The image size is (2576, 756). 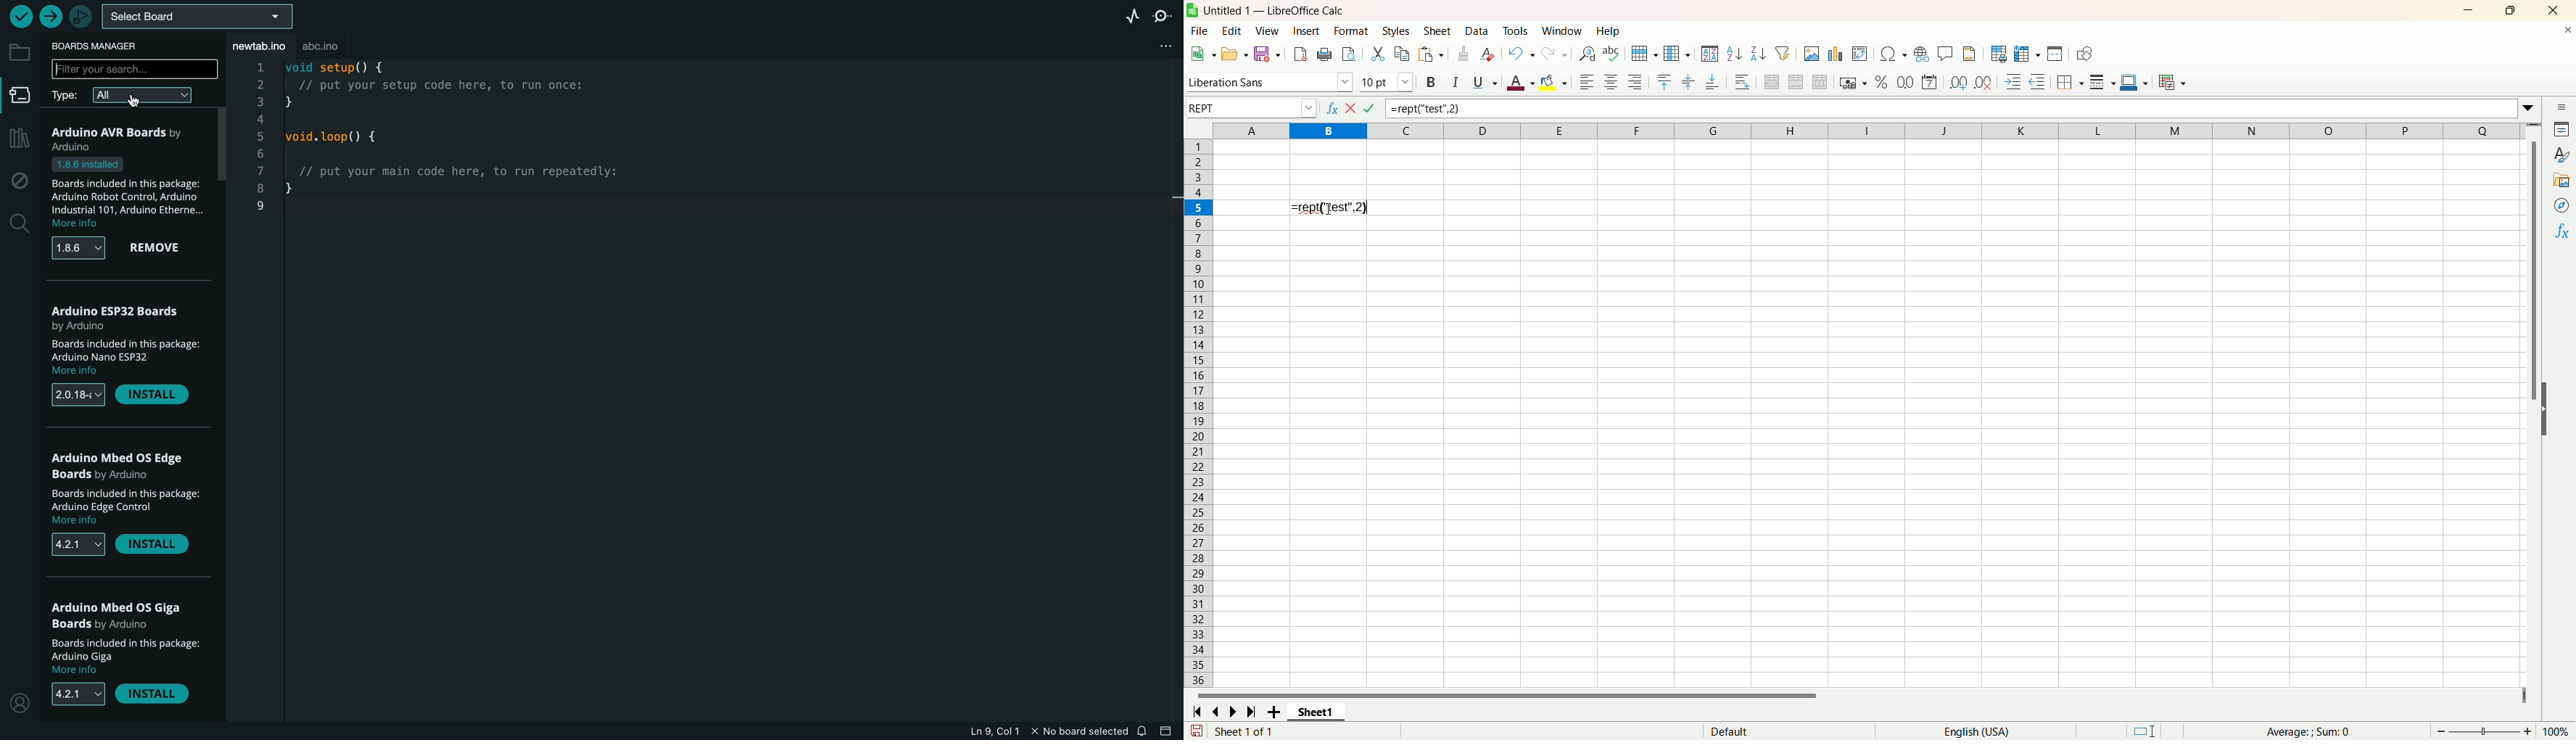 I want to click on autofilter, so click(x=1785, y=53).